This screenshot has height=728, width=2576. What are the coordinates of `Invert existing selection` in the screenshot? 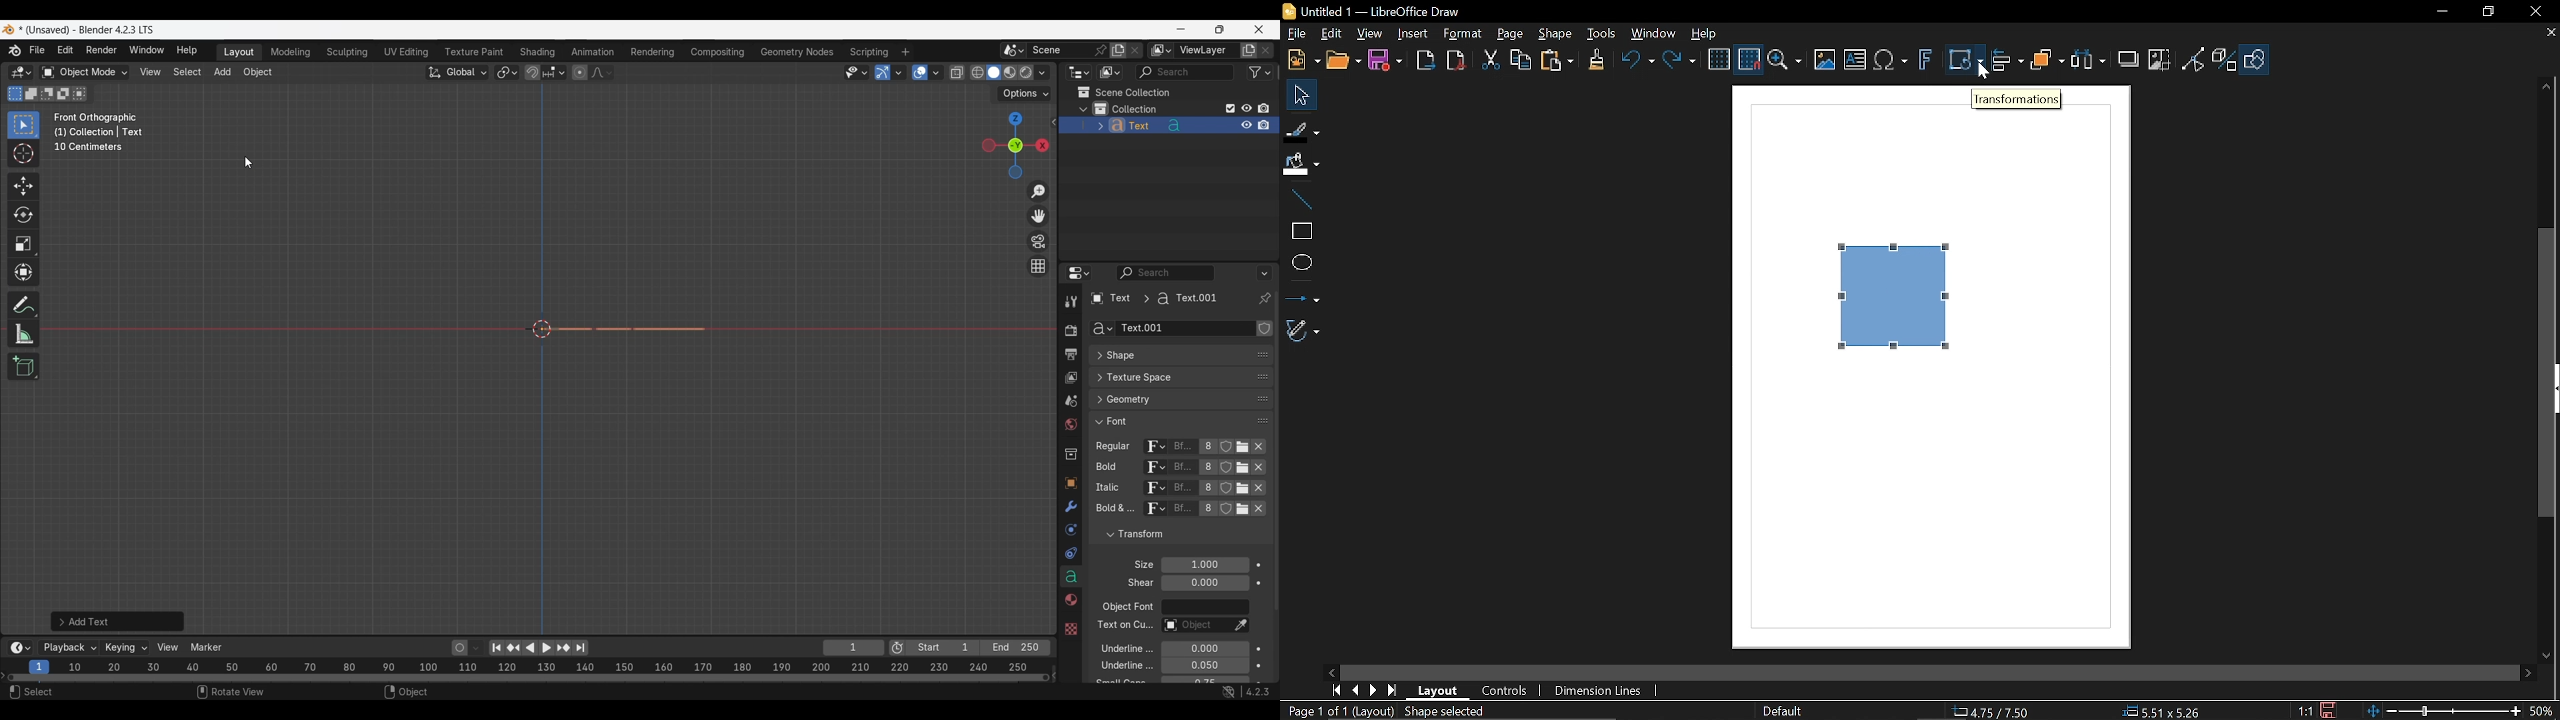 It's located at (63, 94).